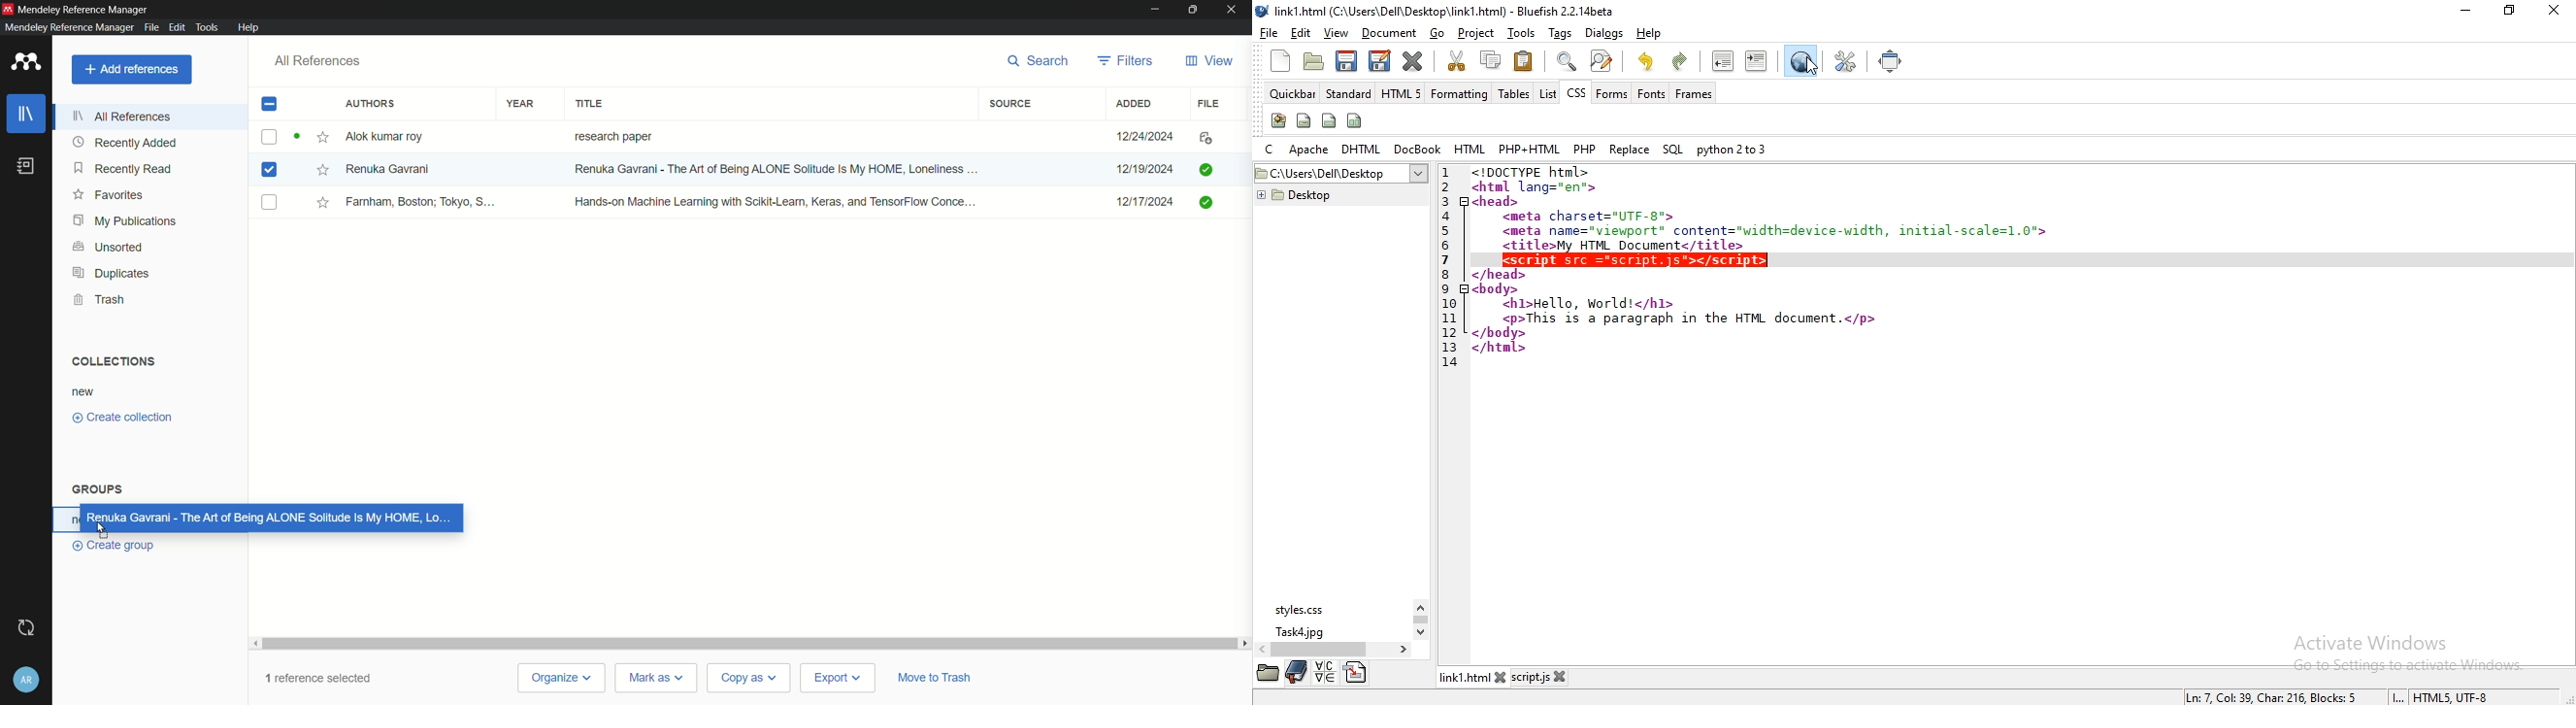 Image resolution: width=2576 pixels, height=728 pixels. I want to click on fonts, so click(1650, 93).